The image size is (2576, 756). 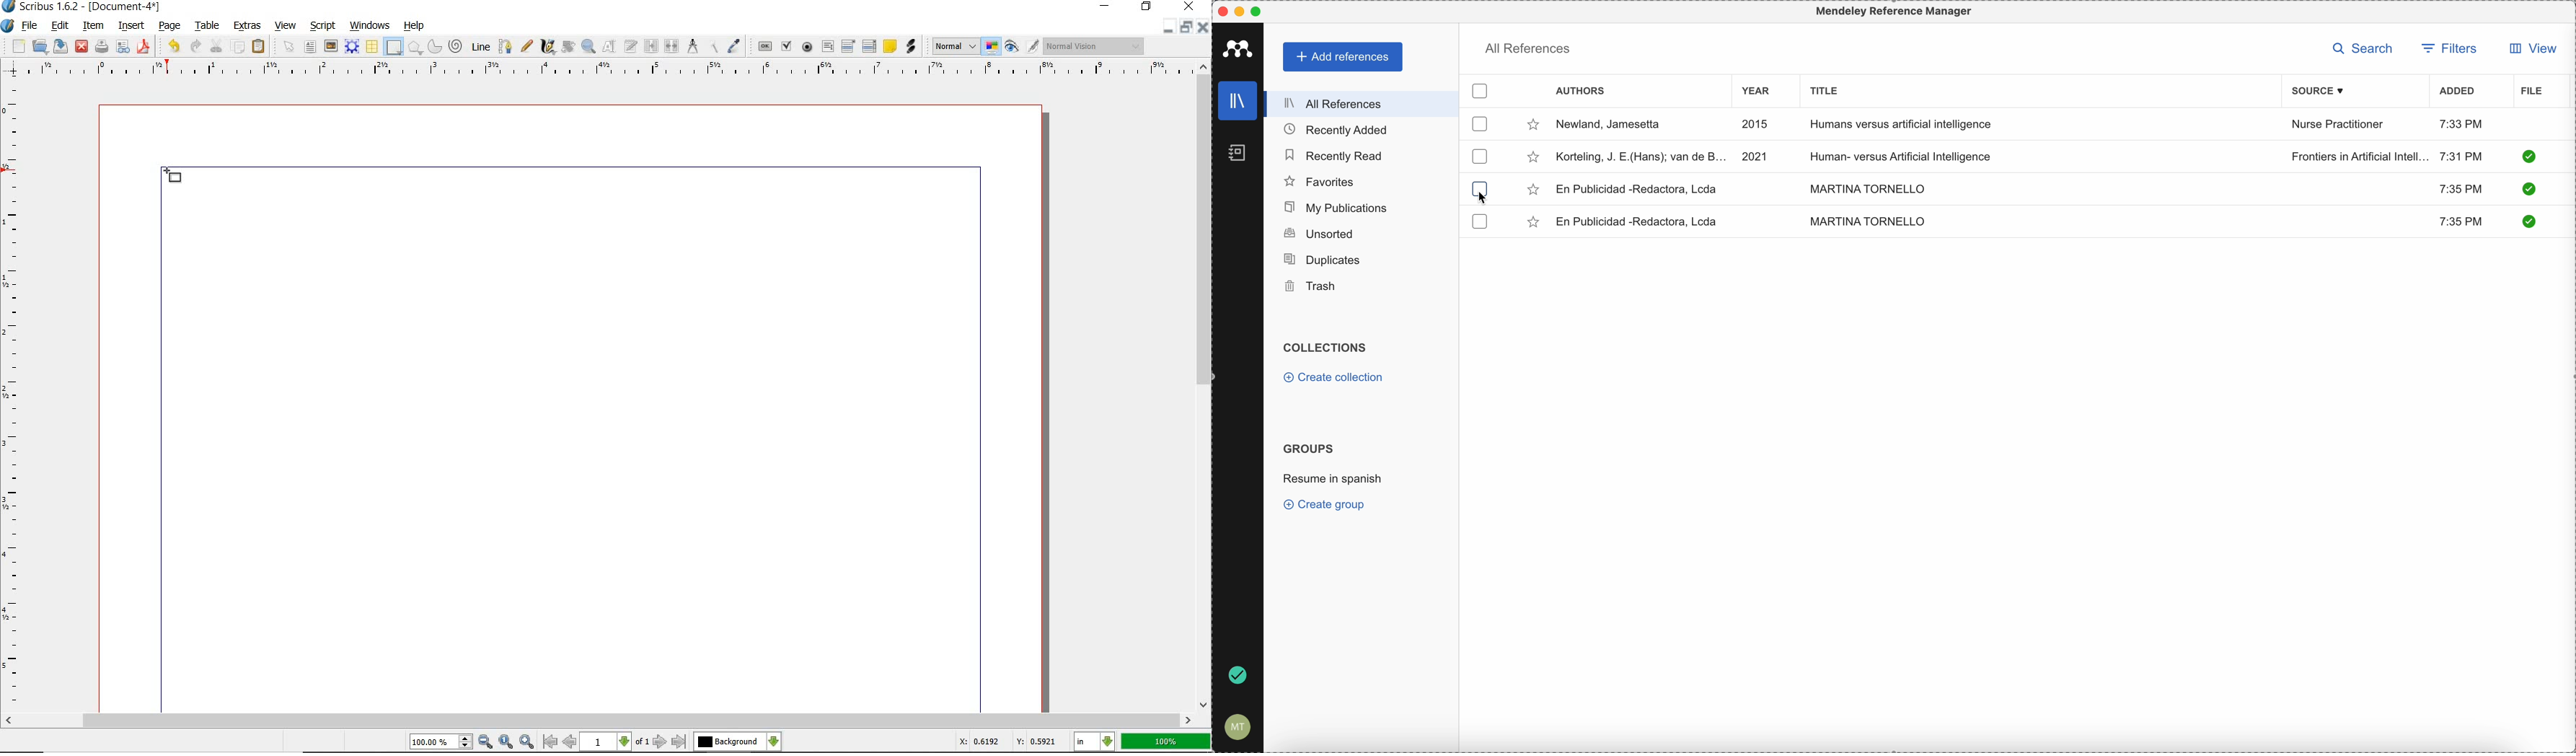 What do you see at coordinates (480, 47) in the screenshot?
I see `line` at bounding box center [480, 47].